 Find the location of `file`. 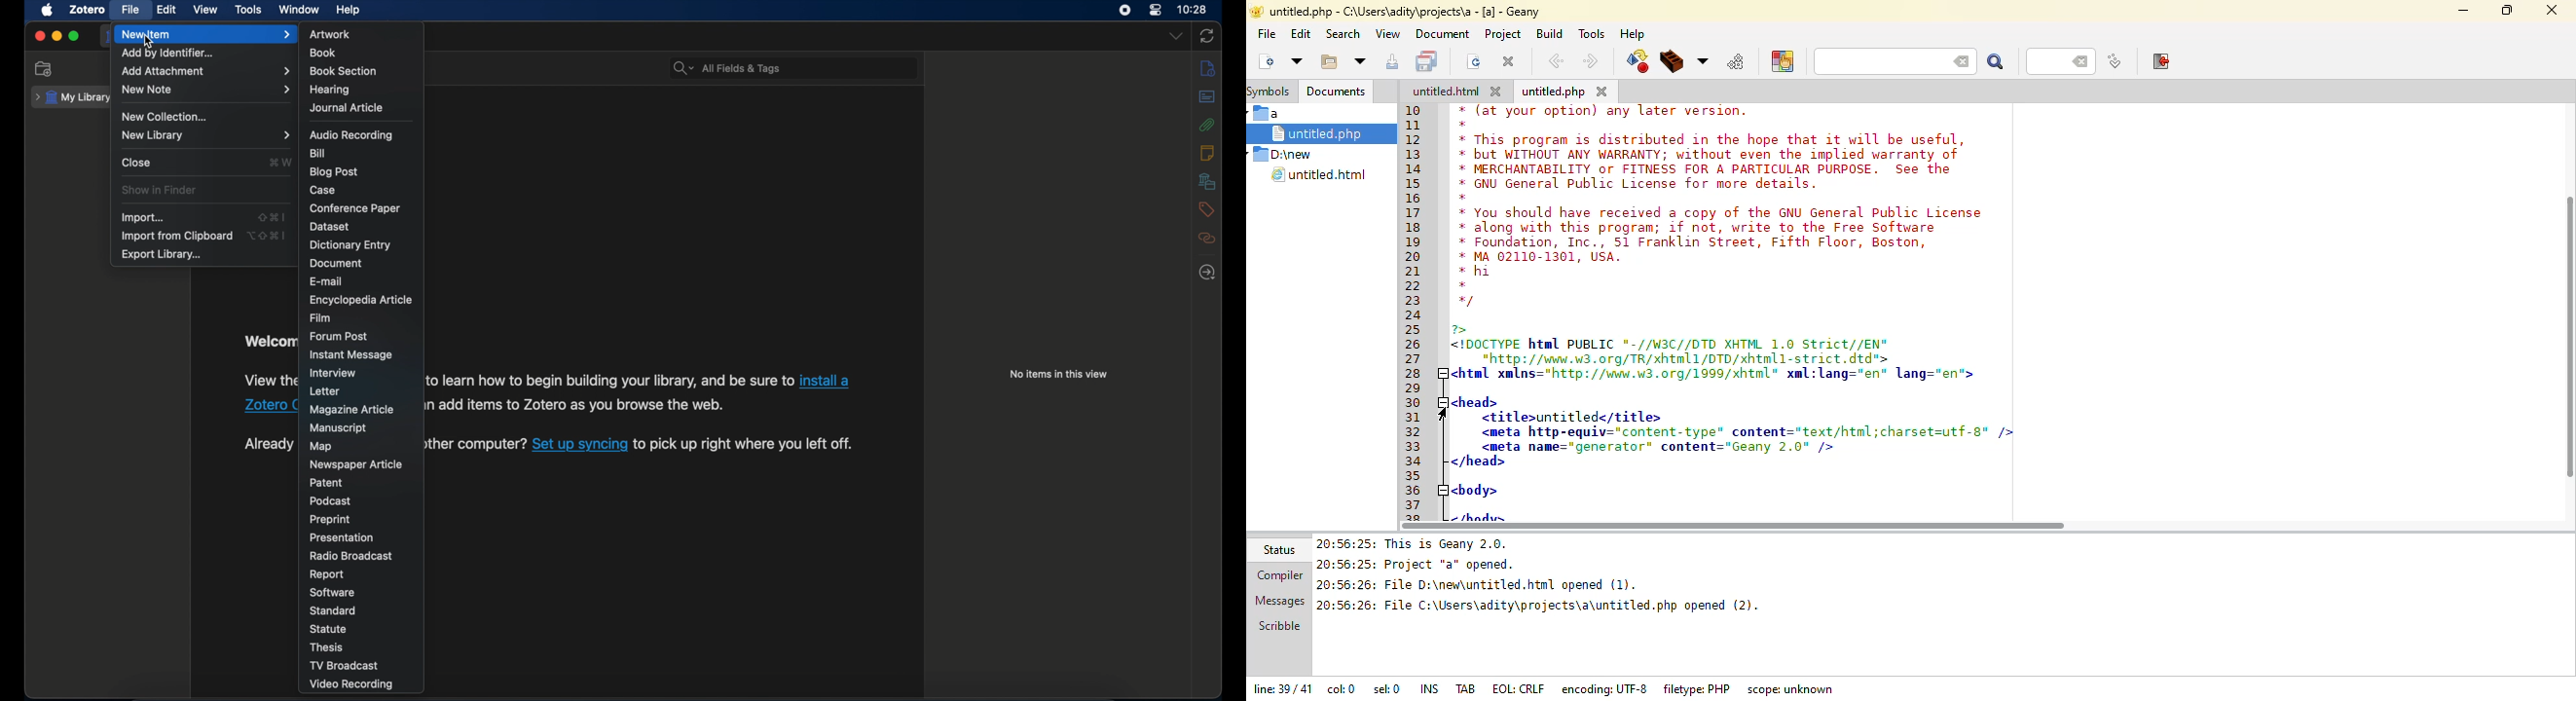

file is located at coordinates (1266, 33).